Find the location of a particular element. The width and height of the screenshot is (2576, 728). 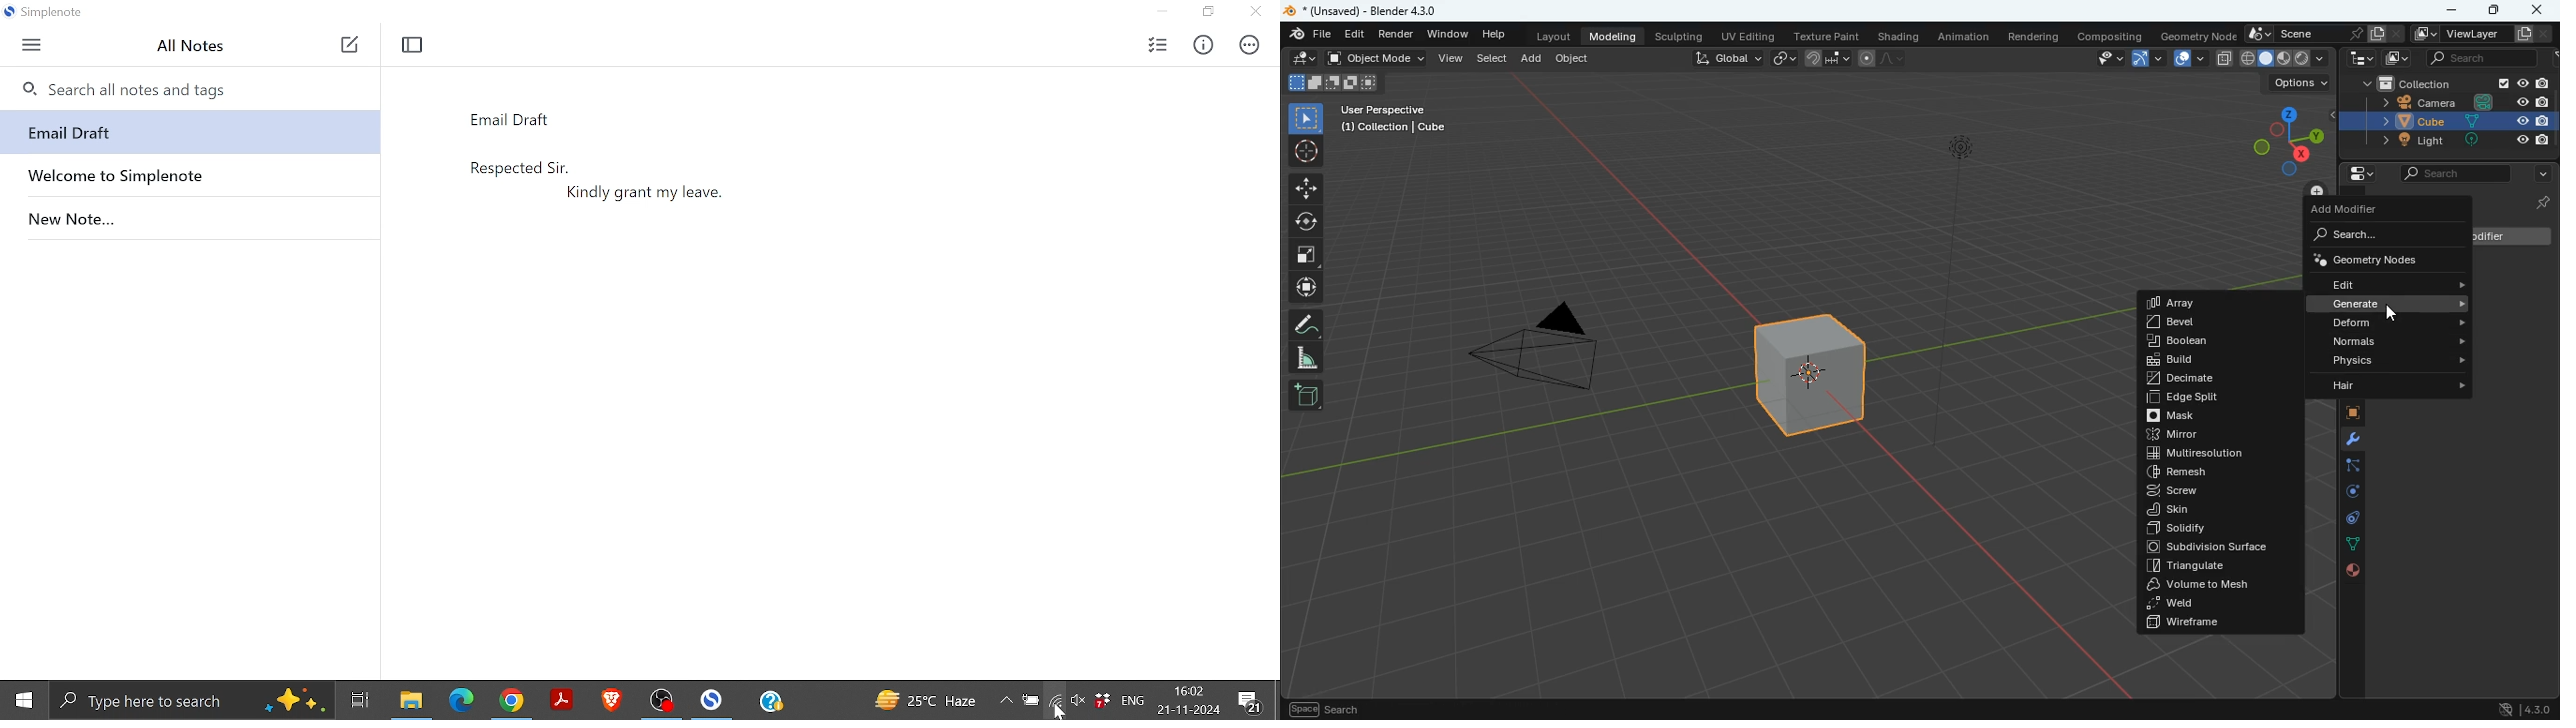

view is located at coordinates (1452, 59).